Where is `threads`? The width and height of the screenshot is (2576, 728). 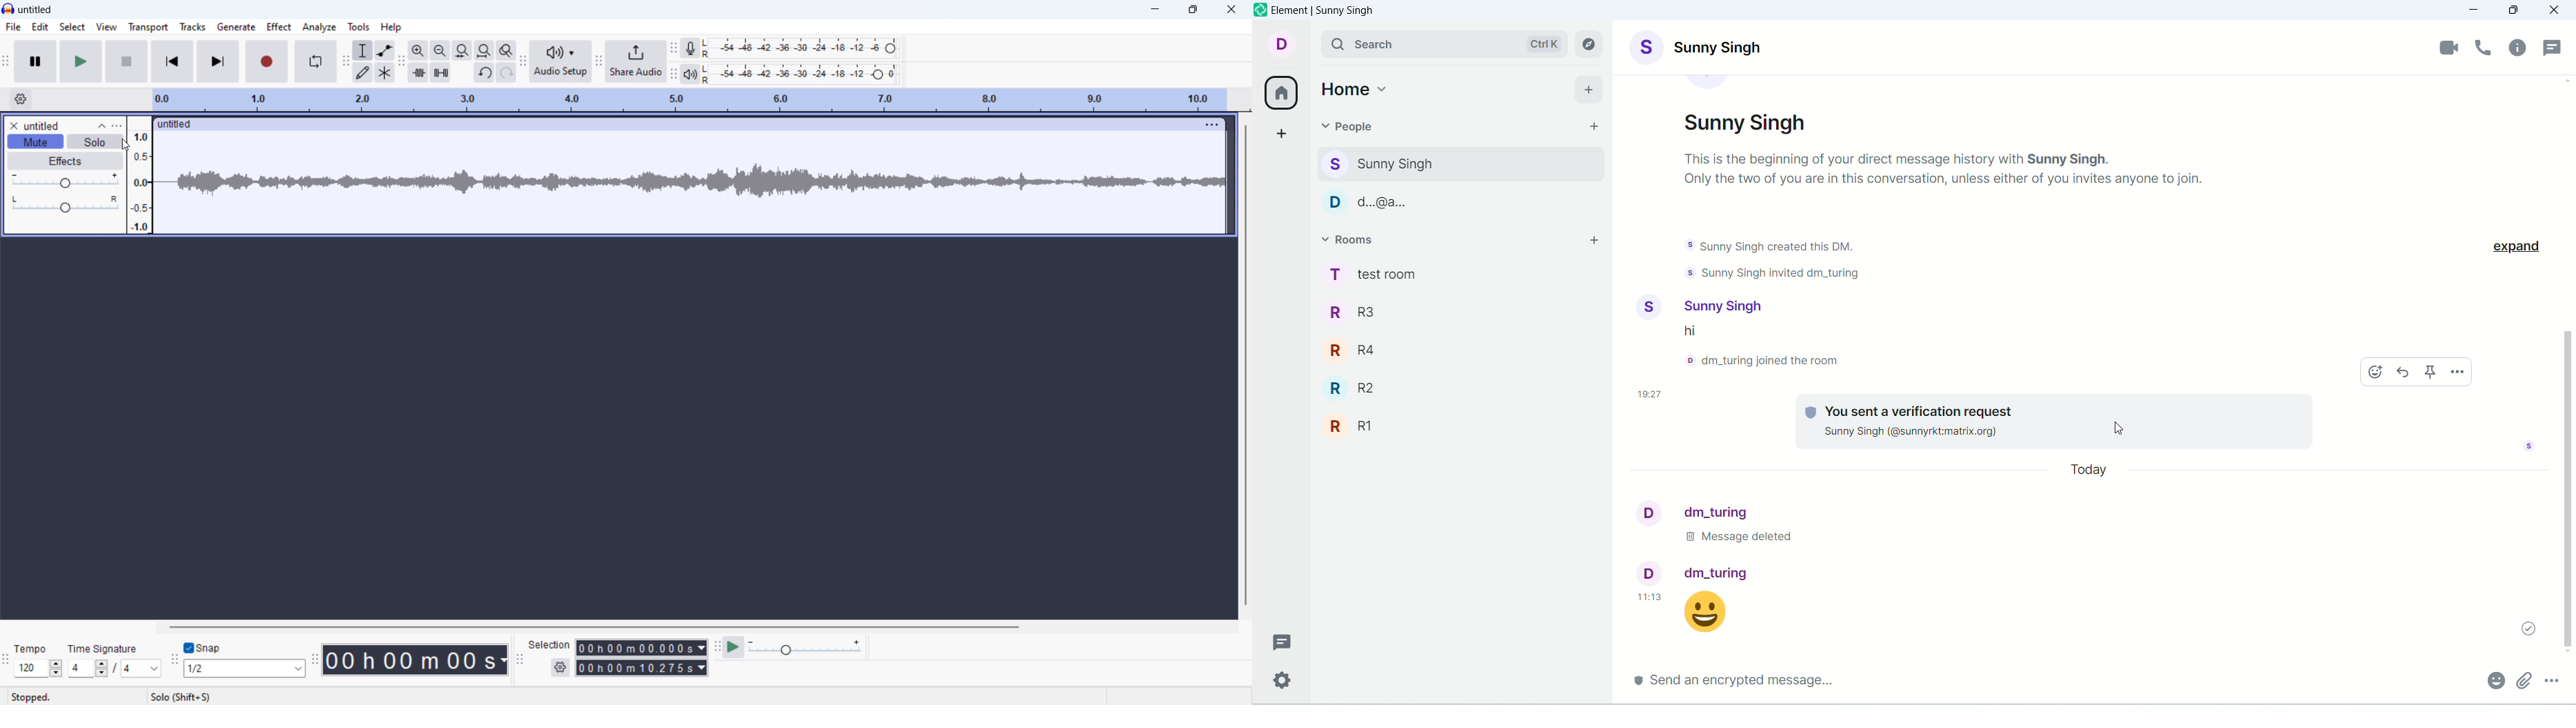 threads is located at coordinates (2555, 48).